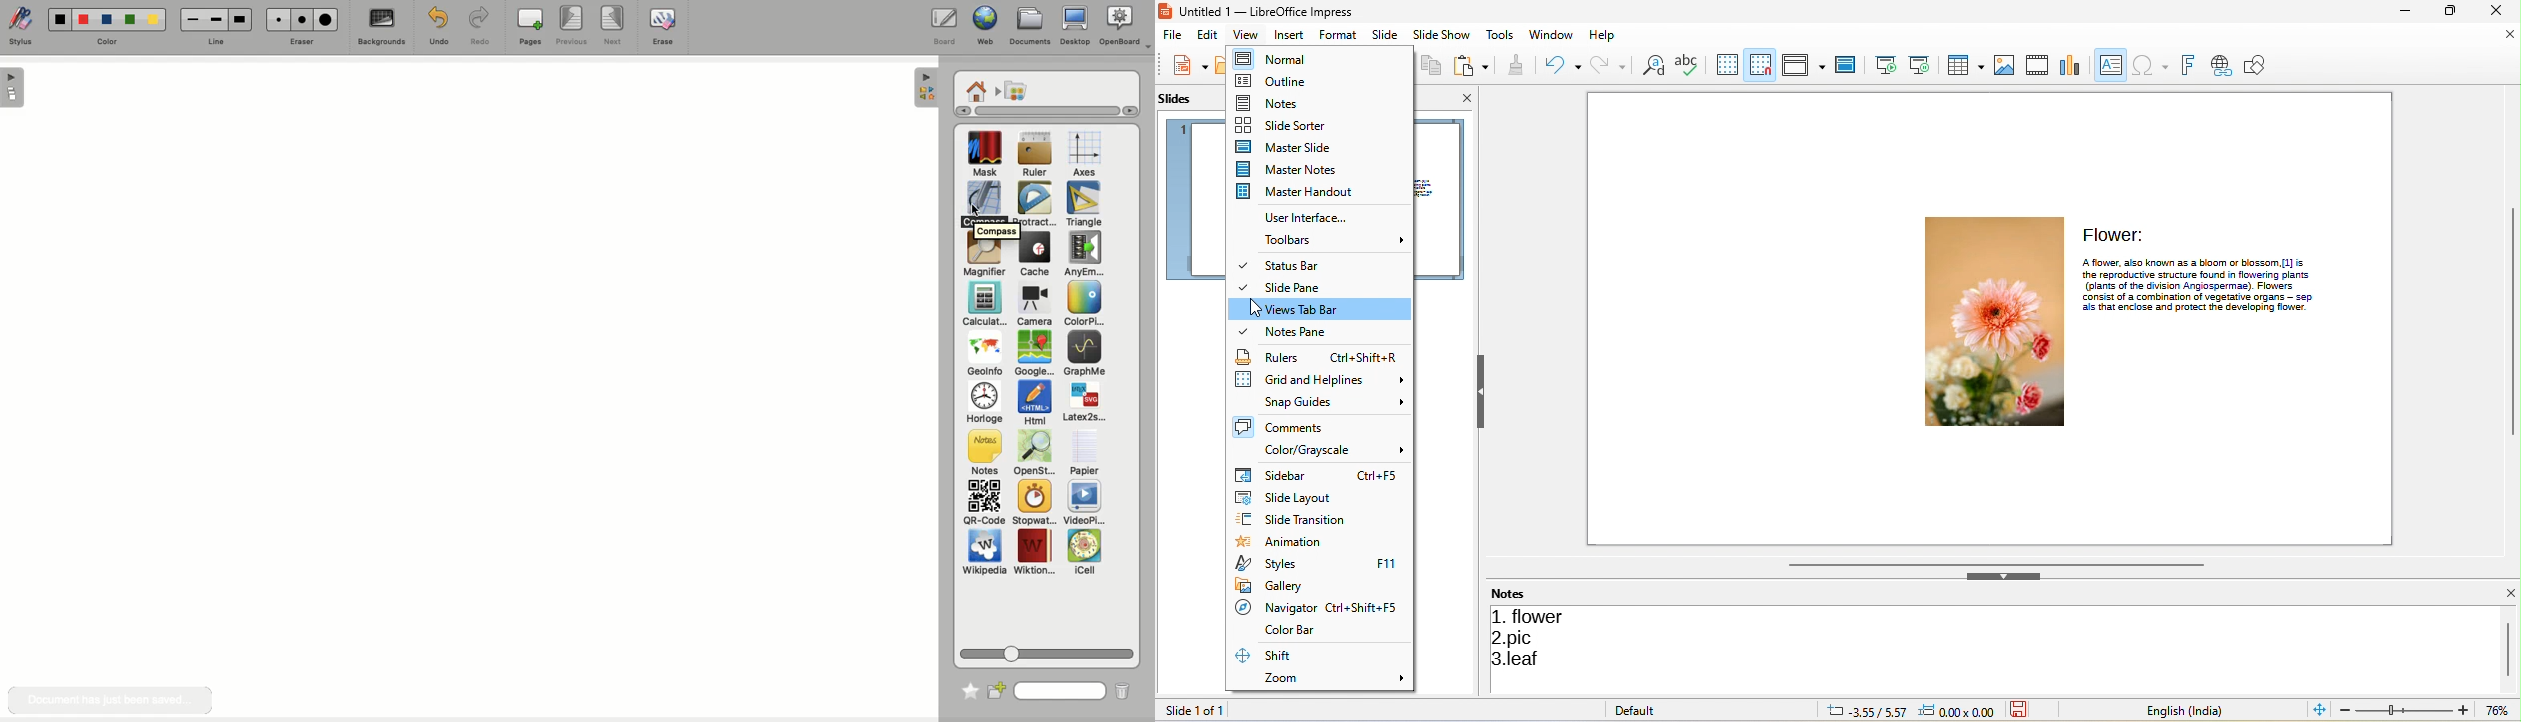 The height and width of the screenshot is (728, 2548). What do you see at coordinates (1299, 192) in the screenshot?
I see `master handout` at bounding box center [1299, 192].